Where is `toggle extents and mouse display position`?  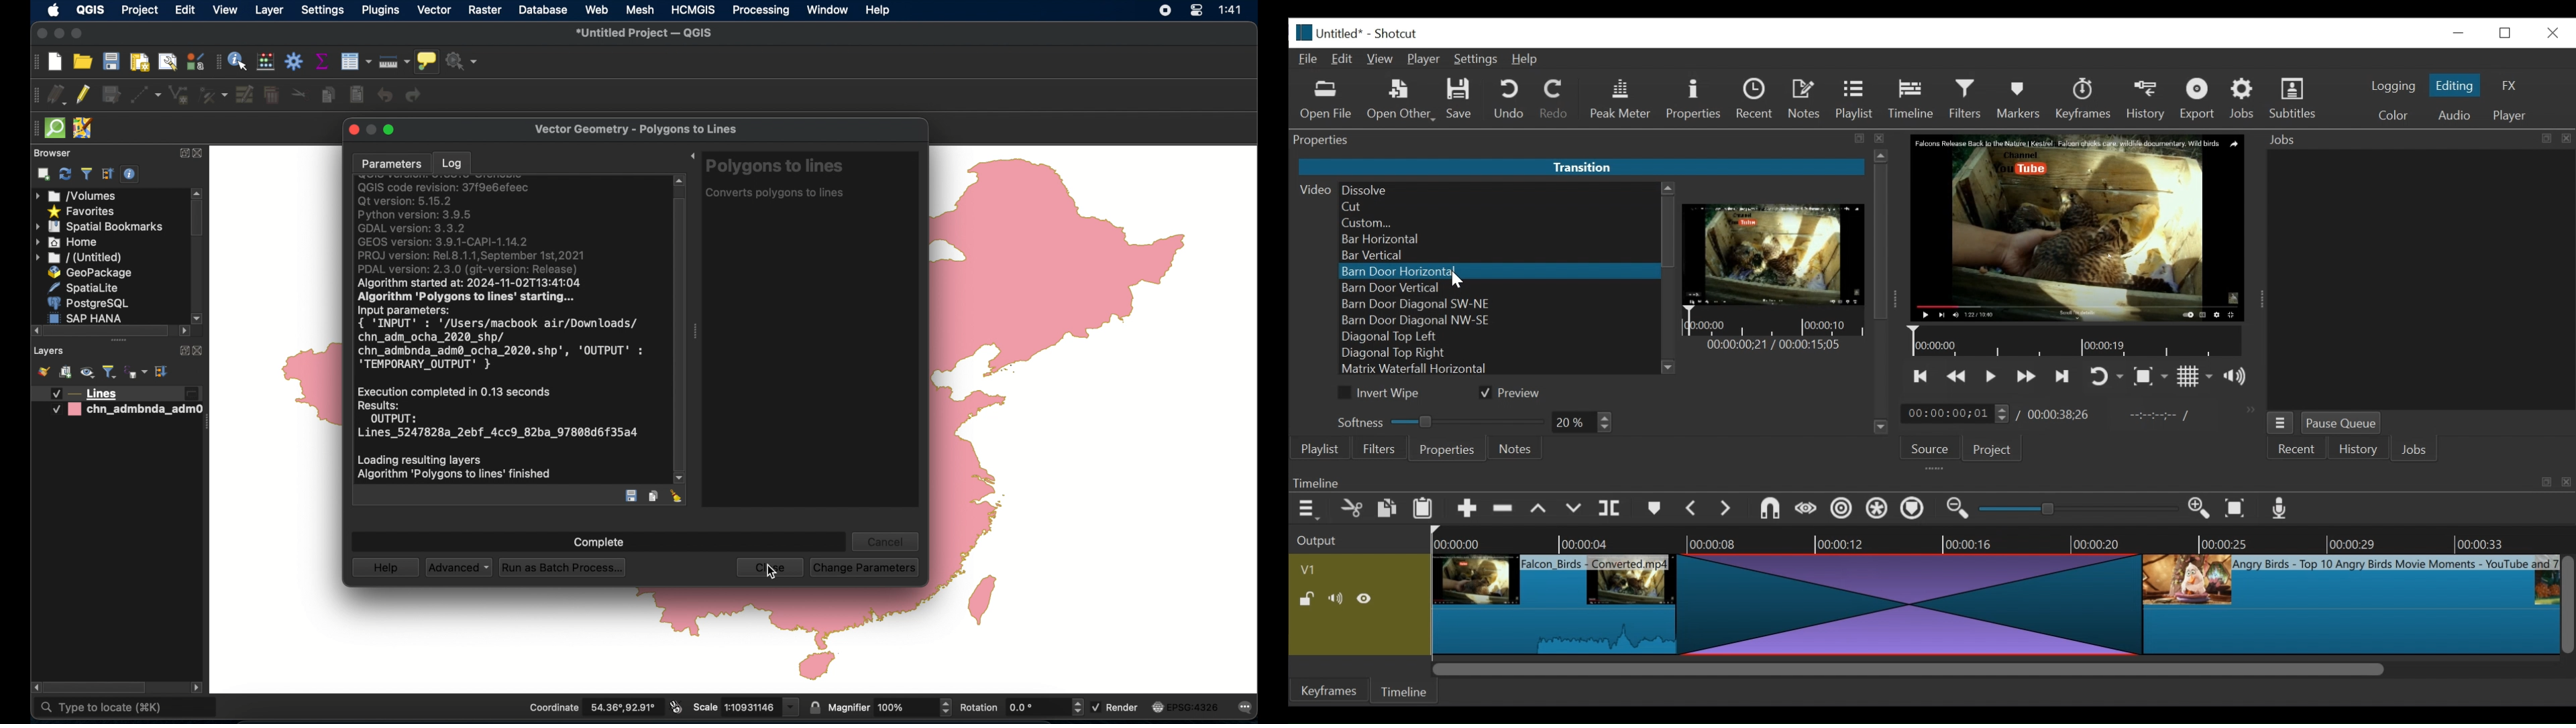 toggle extents and mouse display position is located at coordinates (676, 707).